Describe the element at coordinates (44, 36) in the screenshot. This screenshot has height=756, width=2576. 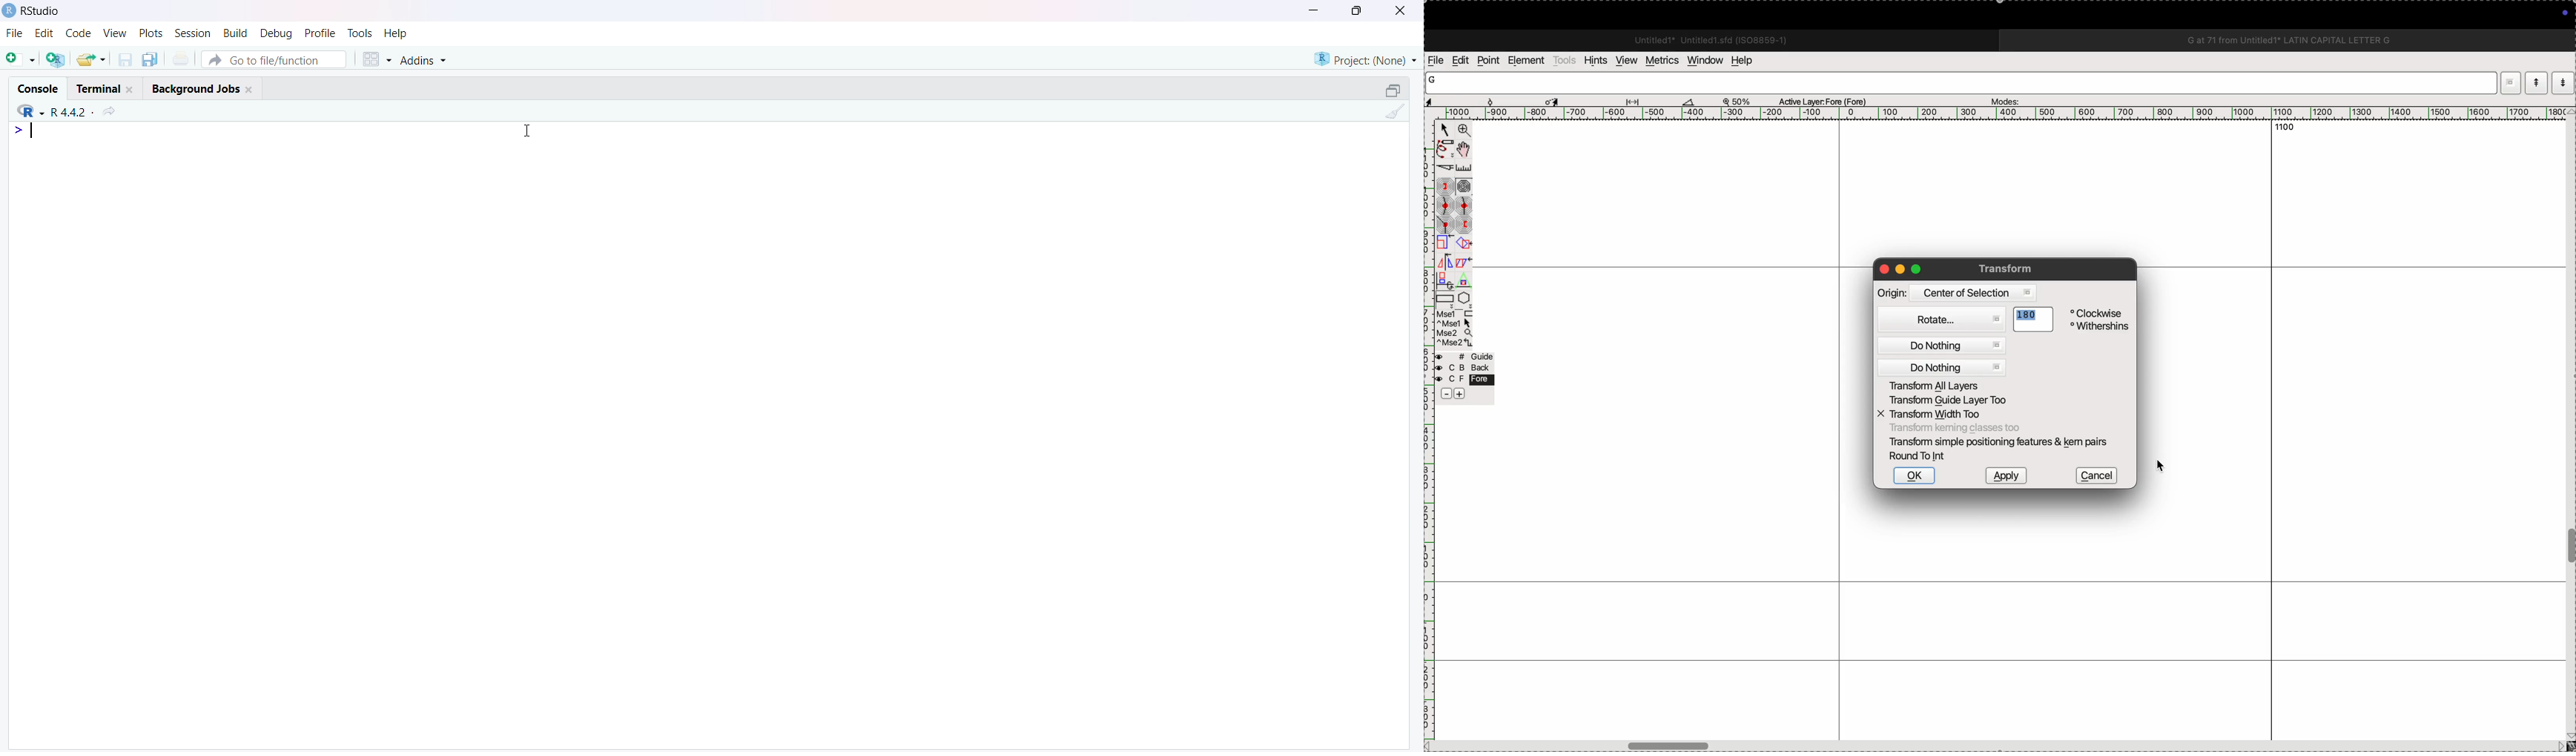
I see `Edit` at that location.